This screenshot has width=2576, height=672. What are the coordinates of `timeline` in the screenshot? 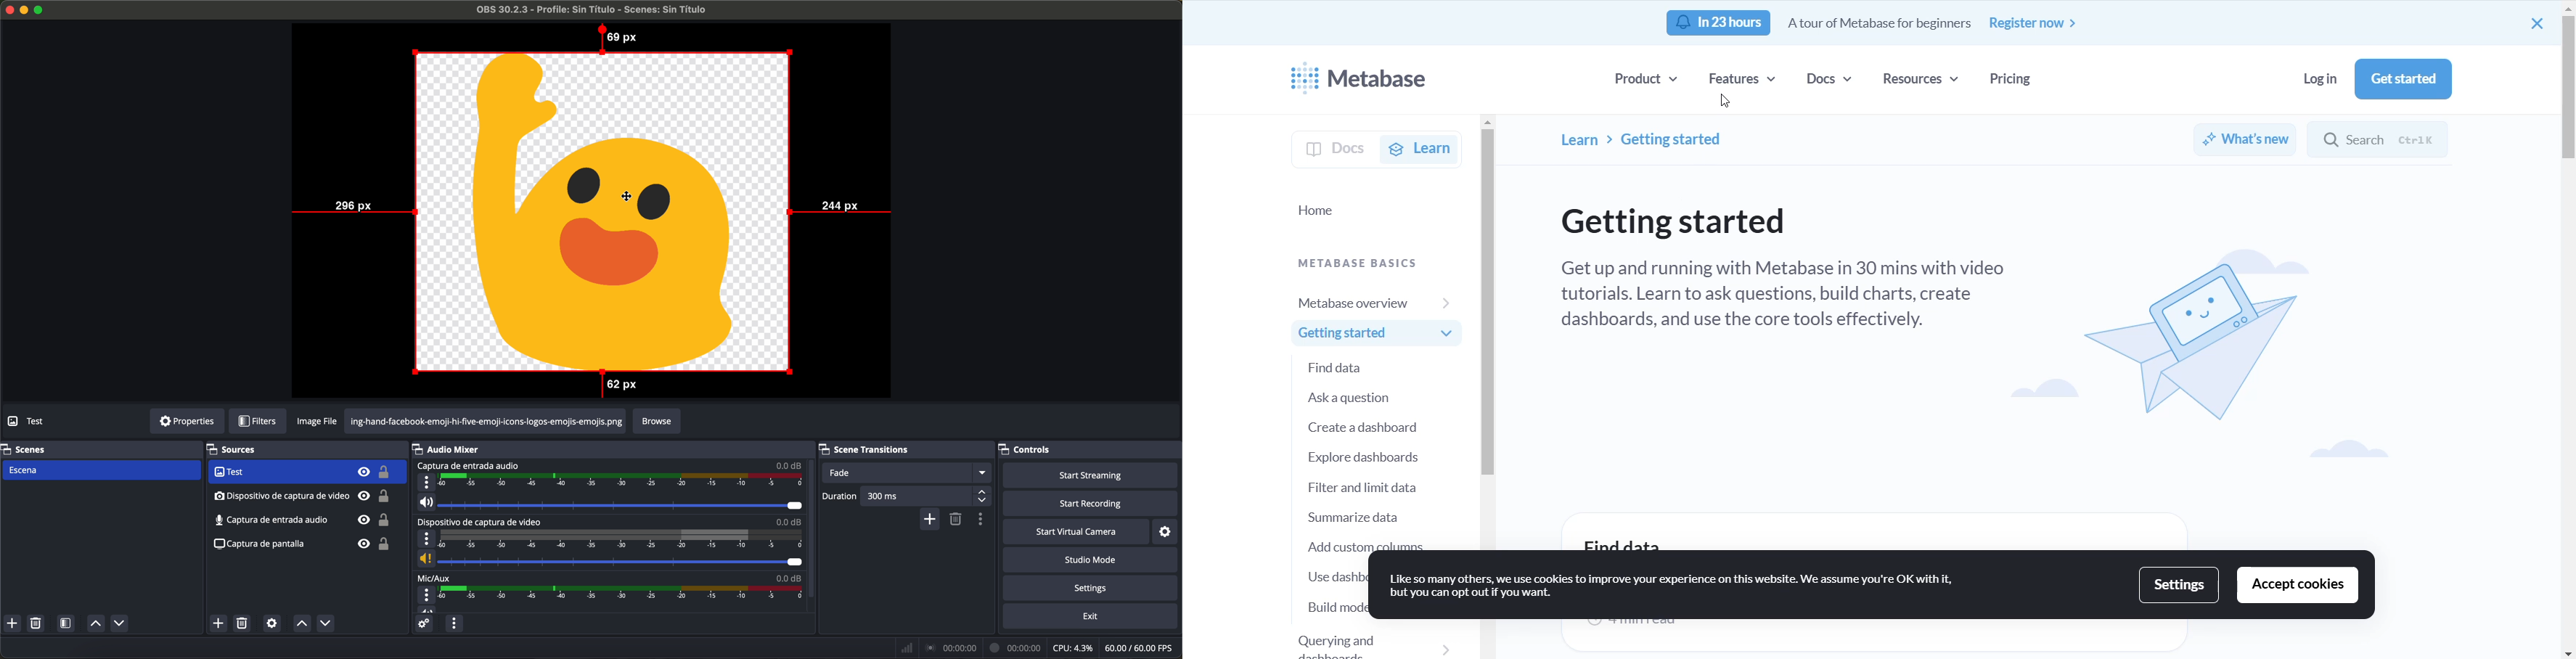 It's located at (621, 539).